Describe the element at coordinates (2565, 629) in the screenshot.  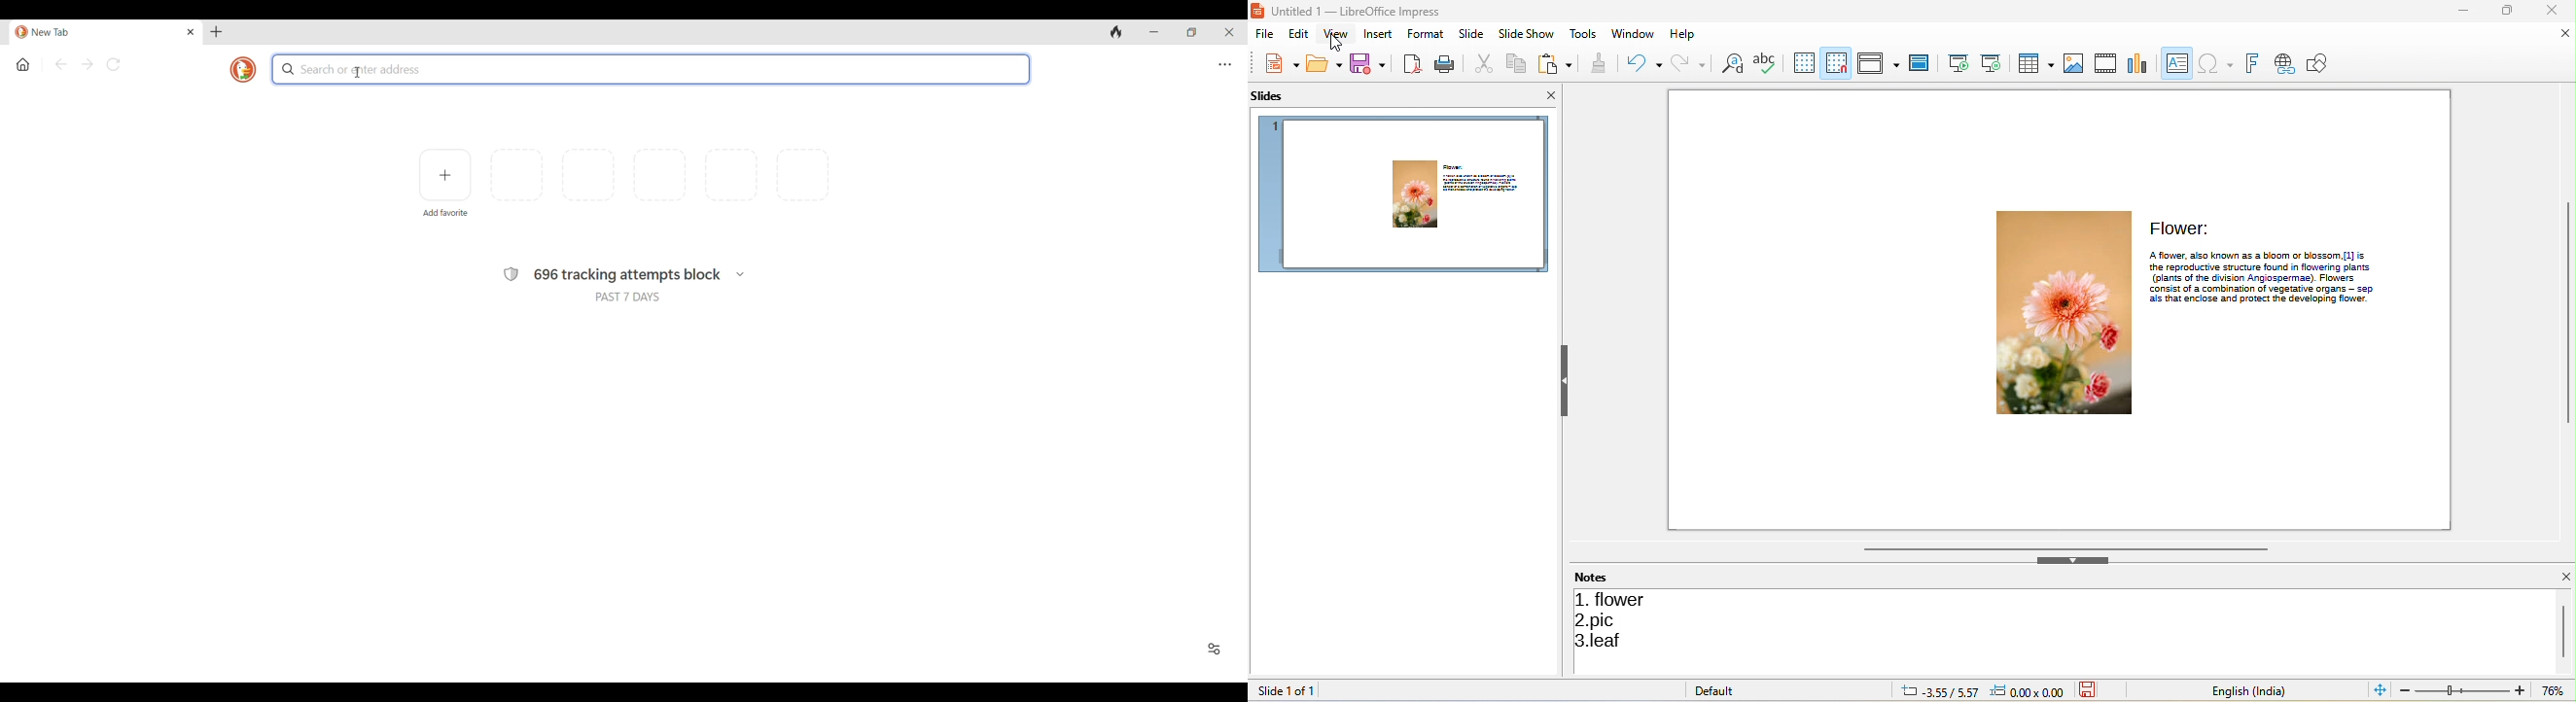
I see `vertical scroll bar` at that location.